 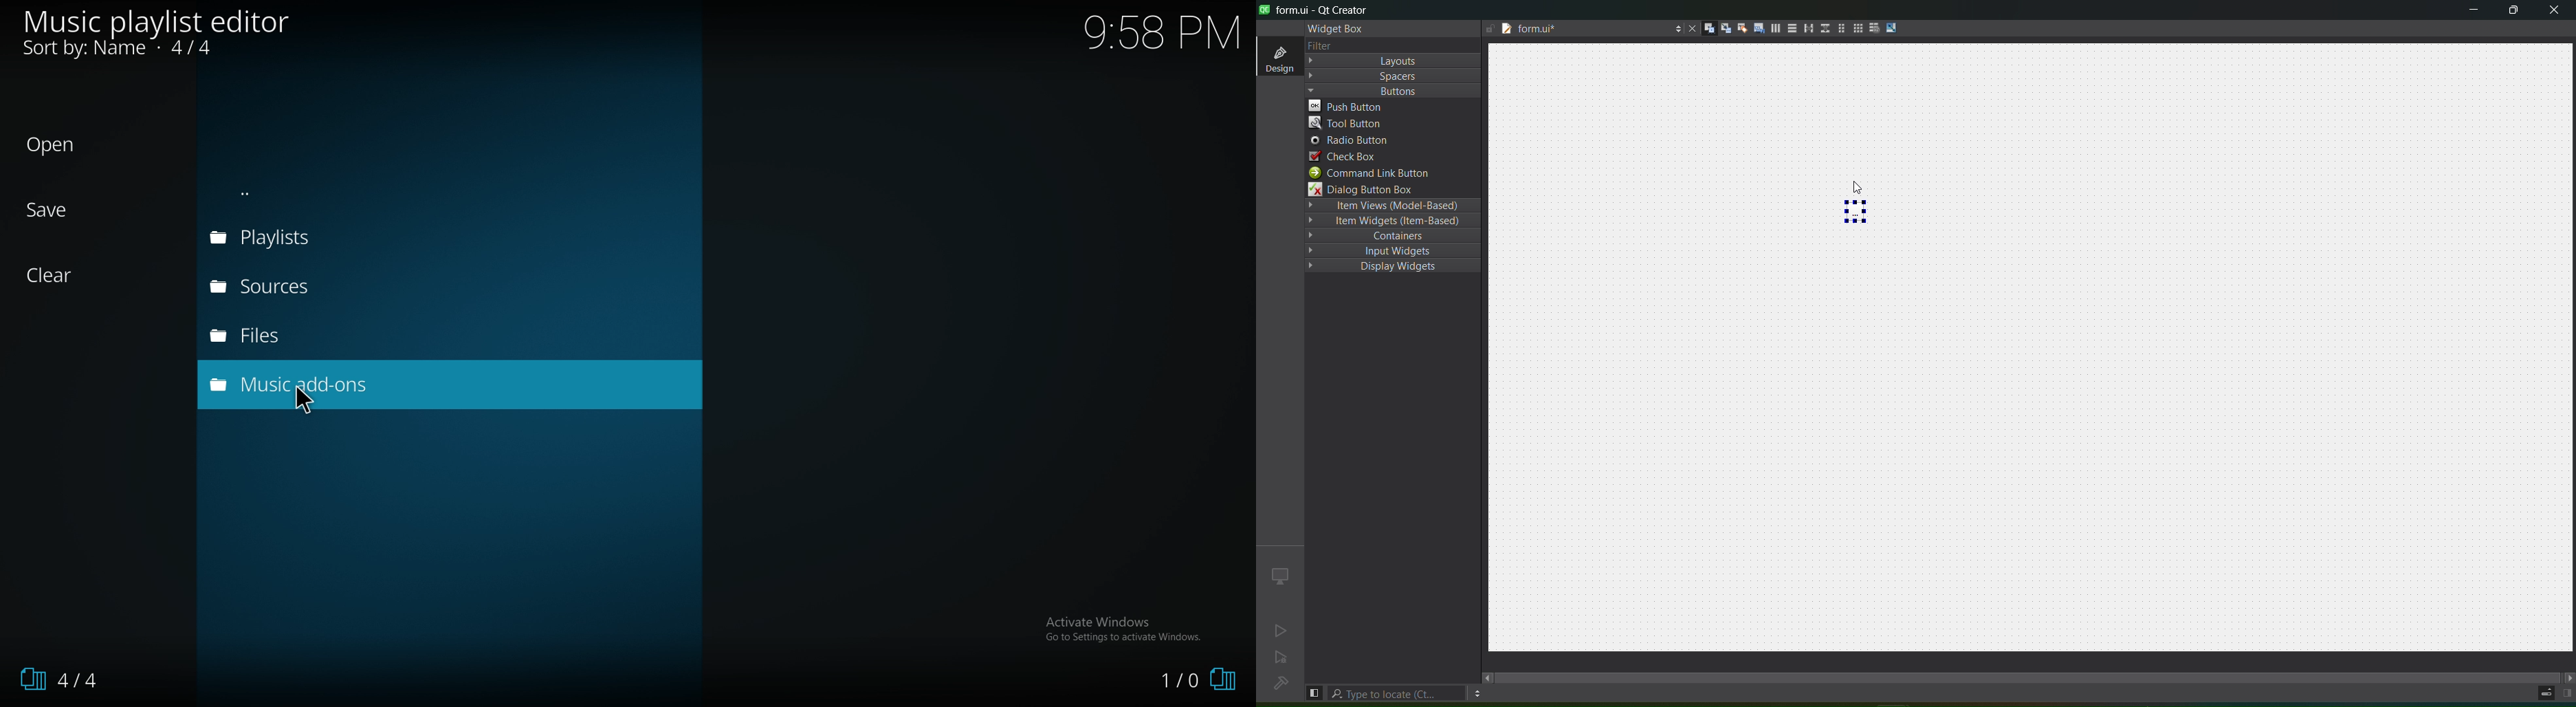 What do you see at coordinates (356, 193) in the screenshot?
I see `back` at bounding box center [356, 193].